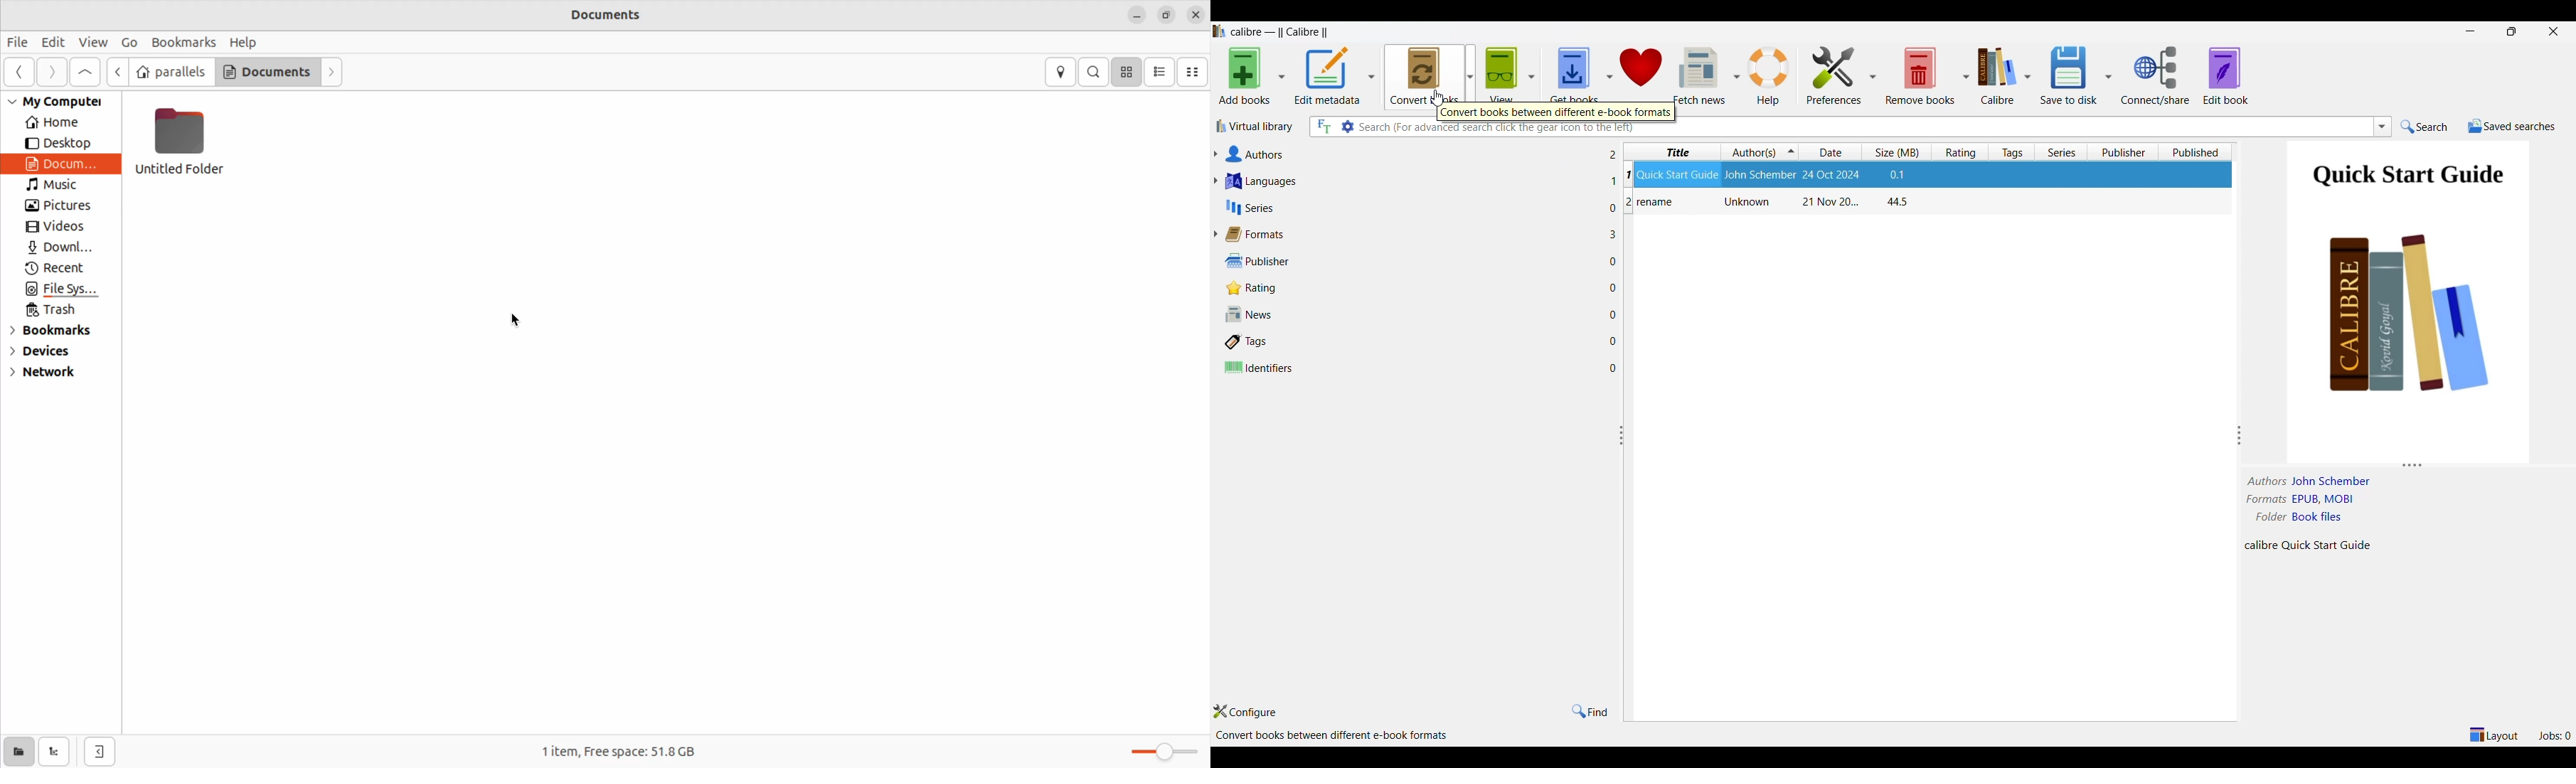  Describe the element at coordinates (1371, 76) in the screenshot. I see `Edit metadata options` at that location.